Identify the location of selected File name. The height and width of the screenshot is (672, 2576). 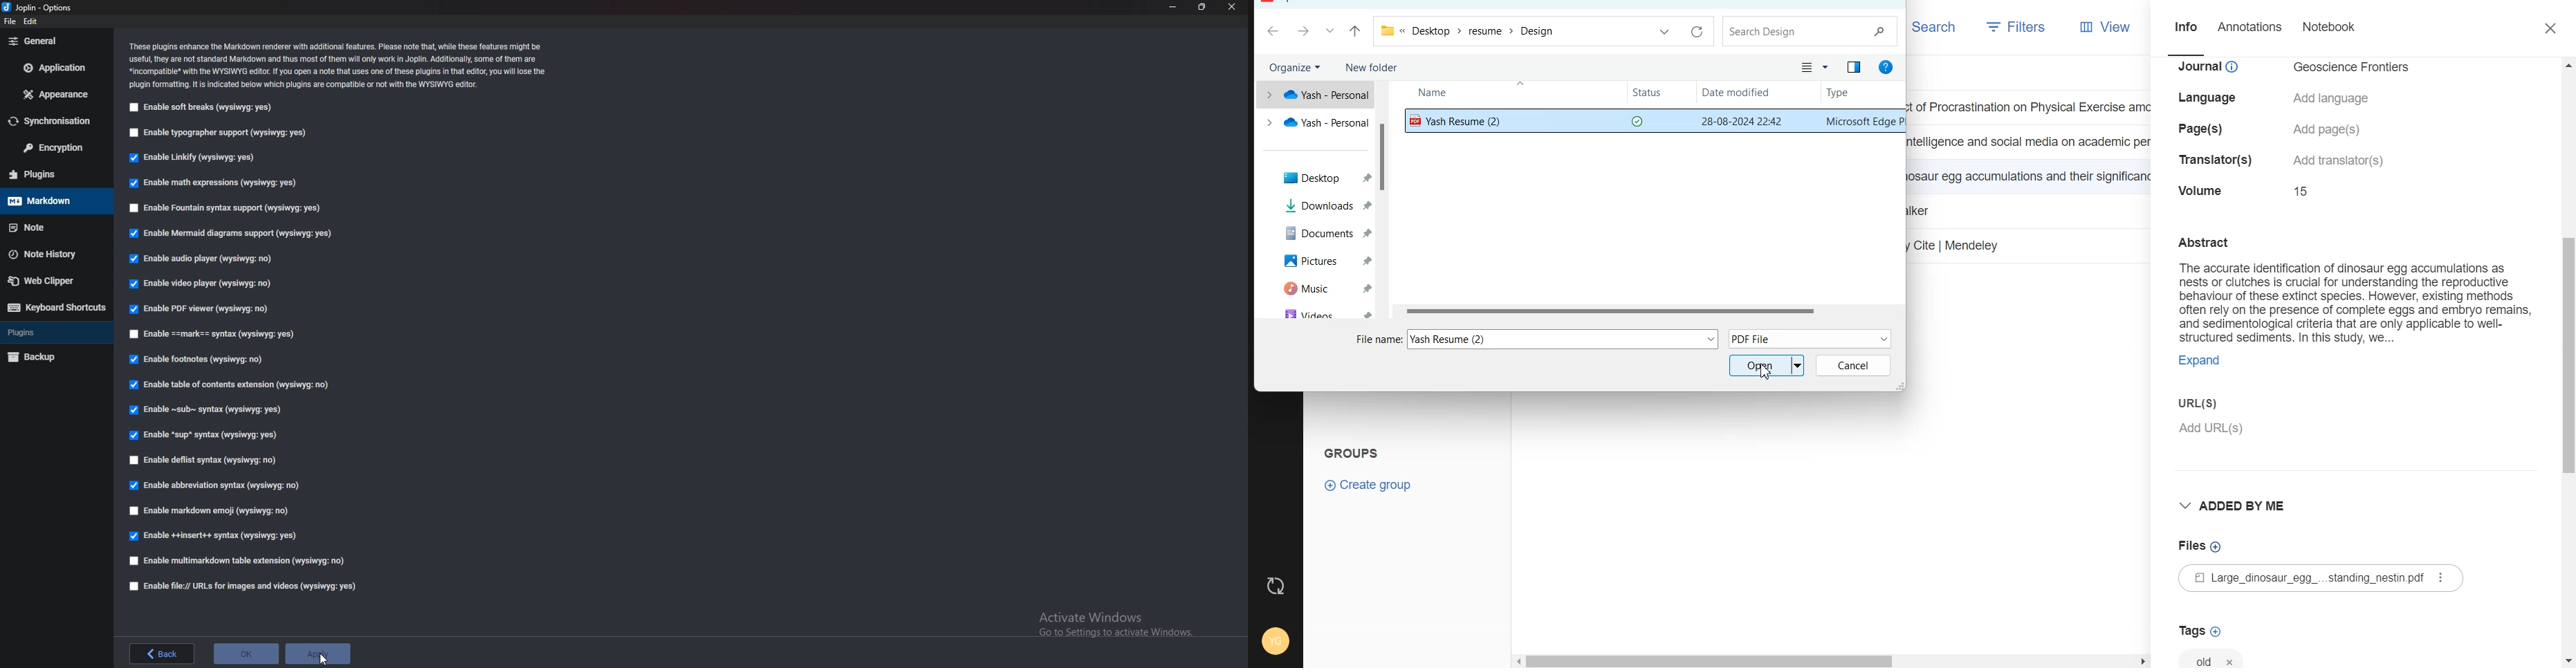
(1567, 339).